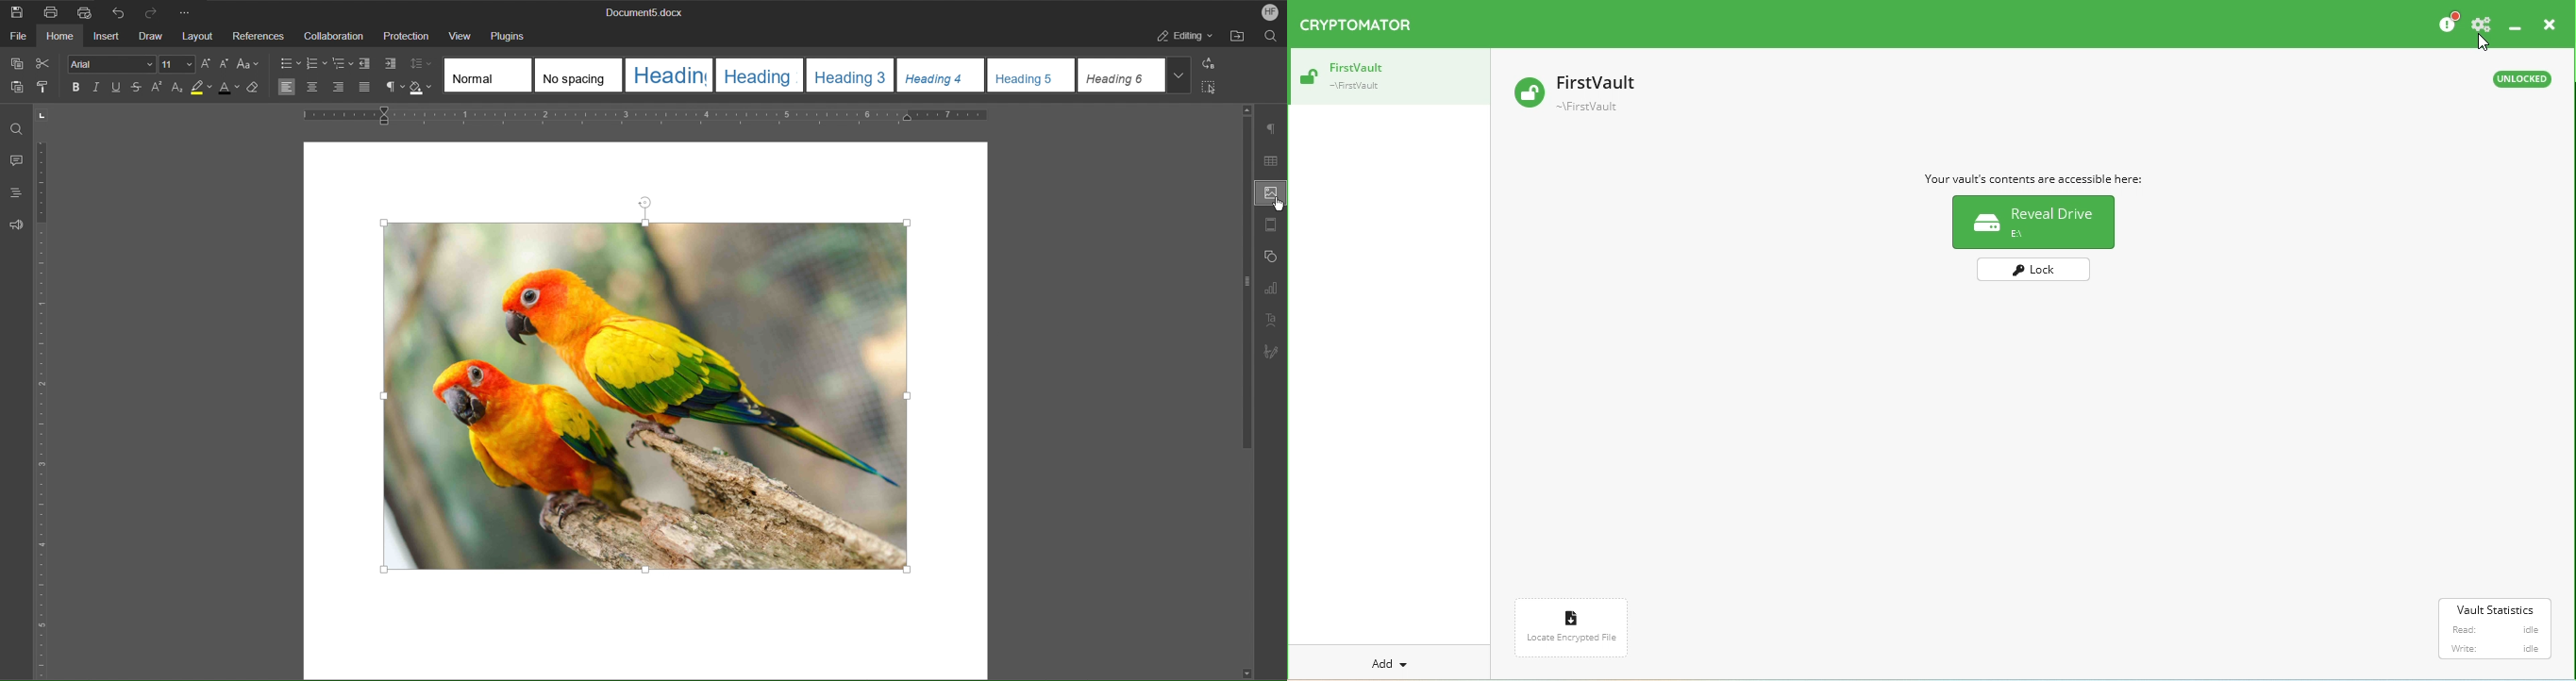 This screenshot has width=2576, height=700. I want to click on Copy, so click(15, 64).